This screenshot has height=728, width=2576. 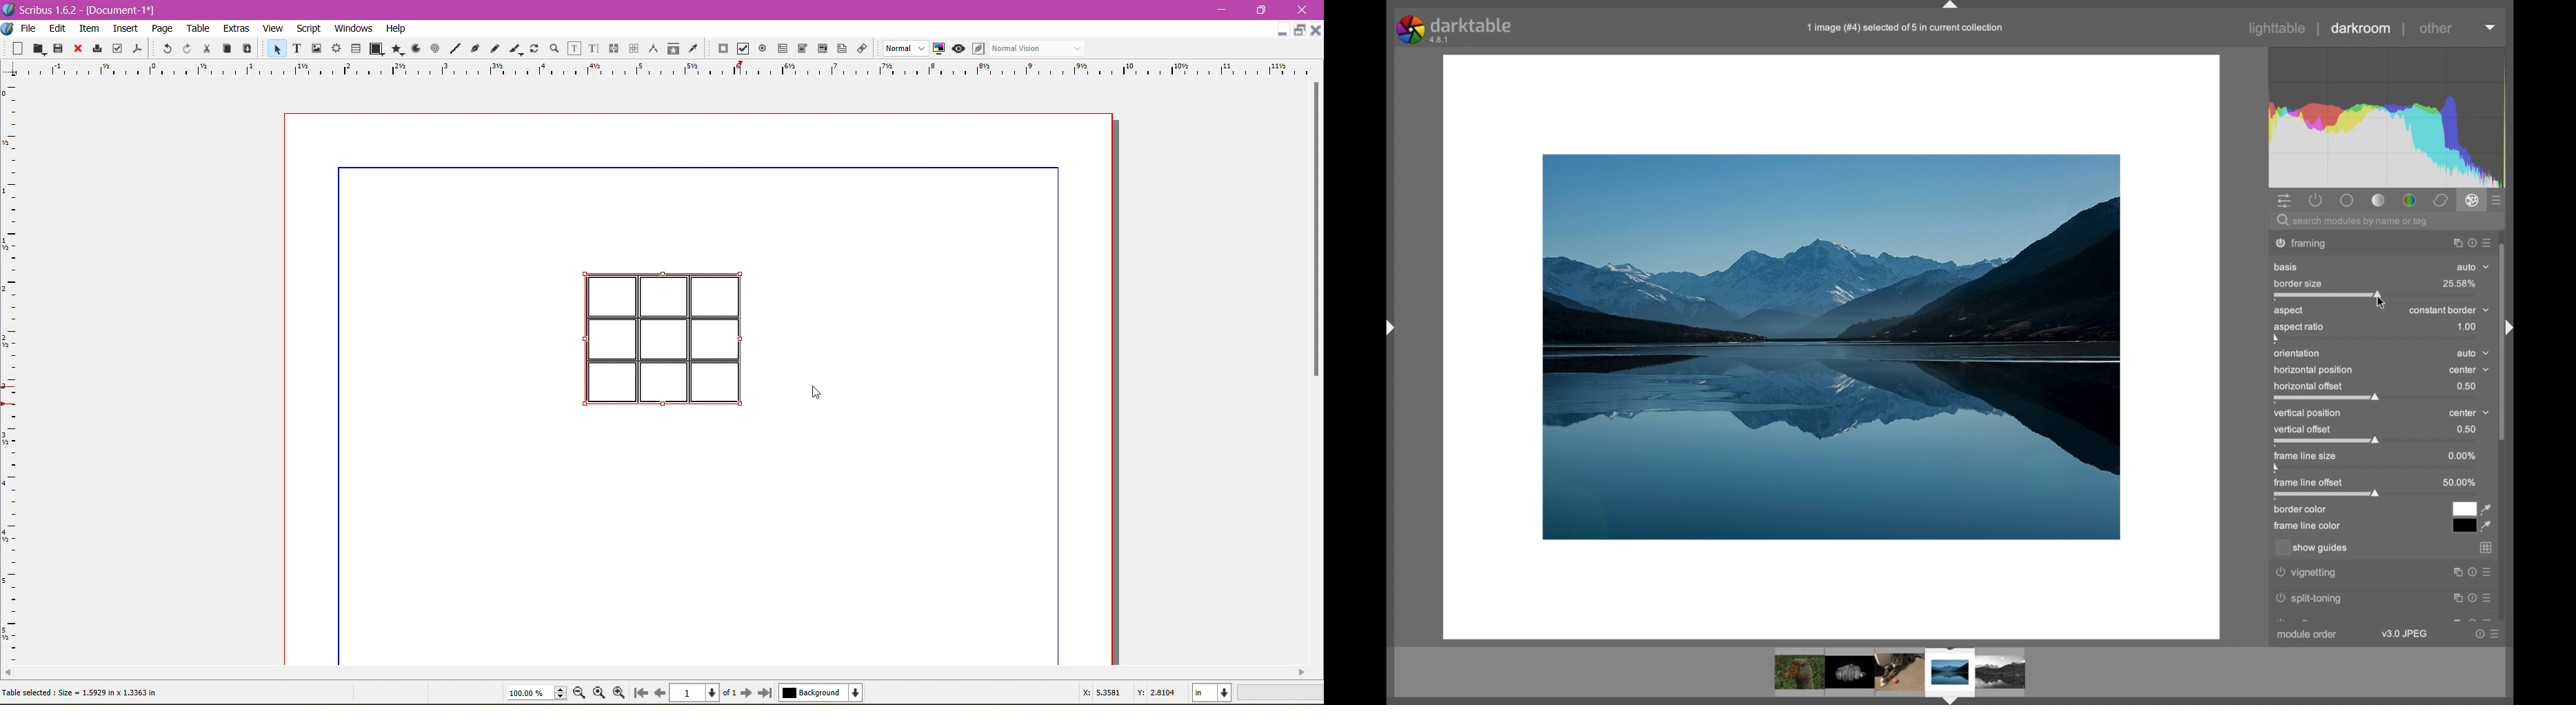 What do you see at coordinates (376, 48) in the screenshot?
I see `Shapes` at bounding box center [376, 48].